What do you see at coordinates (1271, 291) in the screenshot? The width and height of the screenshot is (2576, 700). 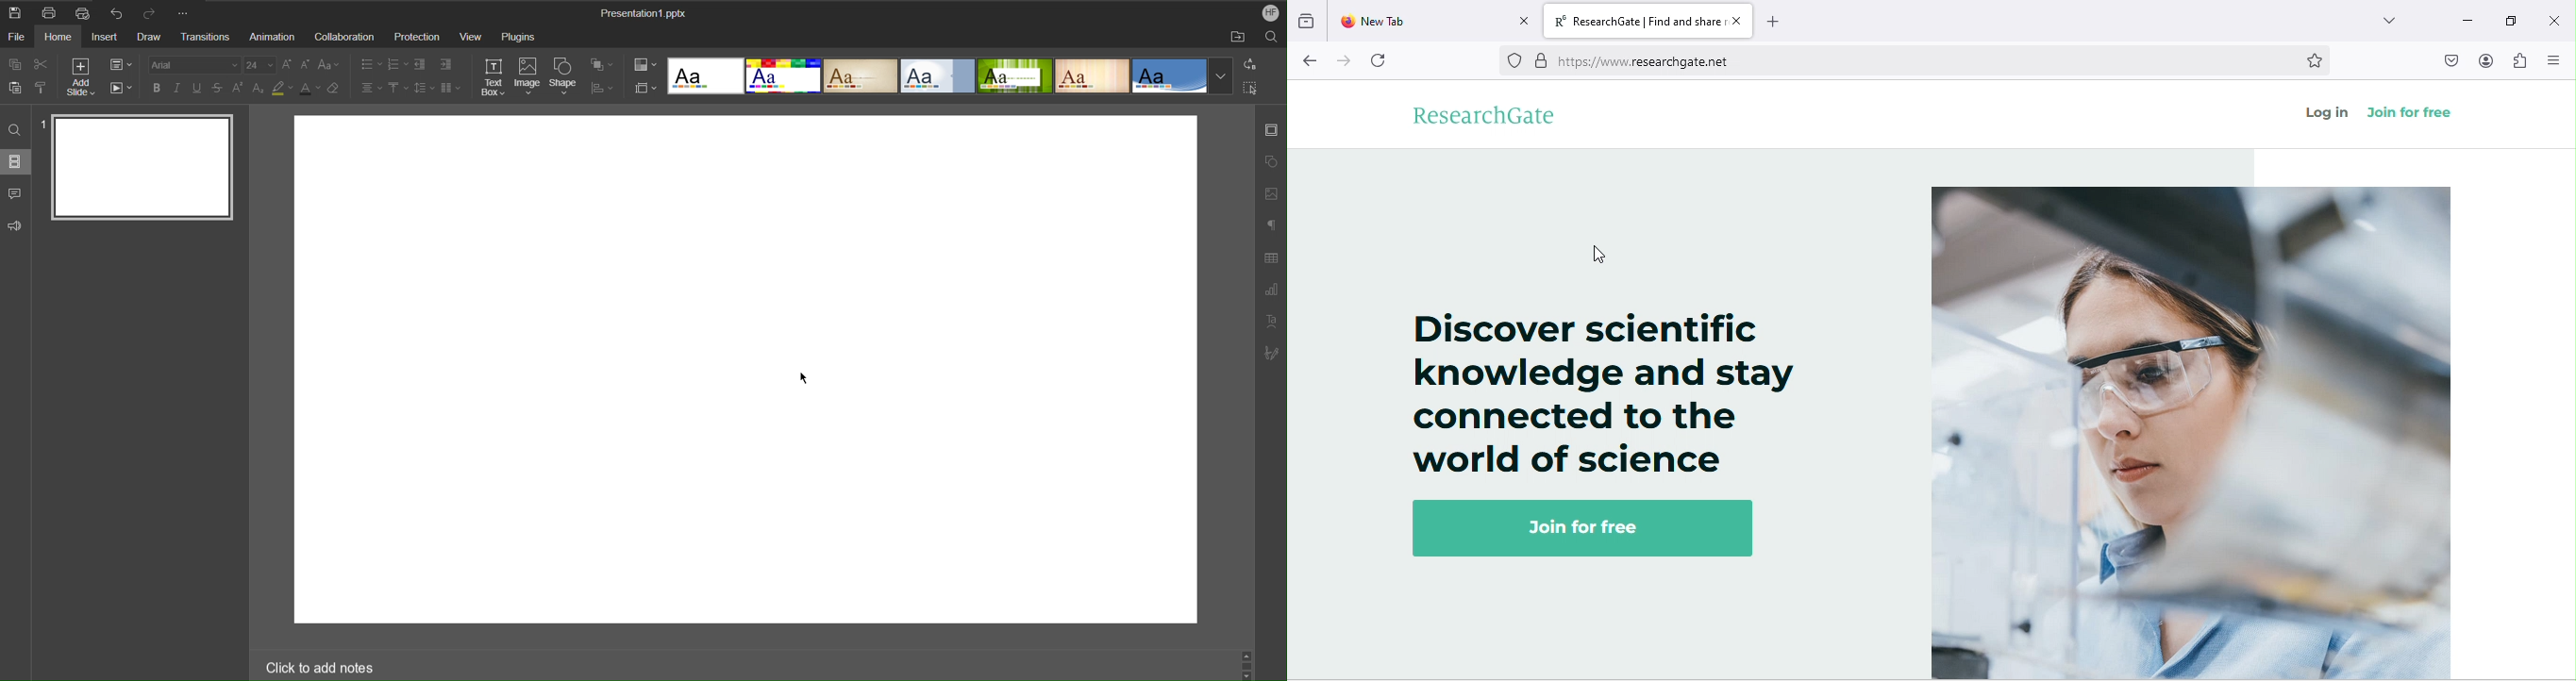 I see `Graph Settings` at bounding box center [1271, 291].